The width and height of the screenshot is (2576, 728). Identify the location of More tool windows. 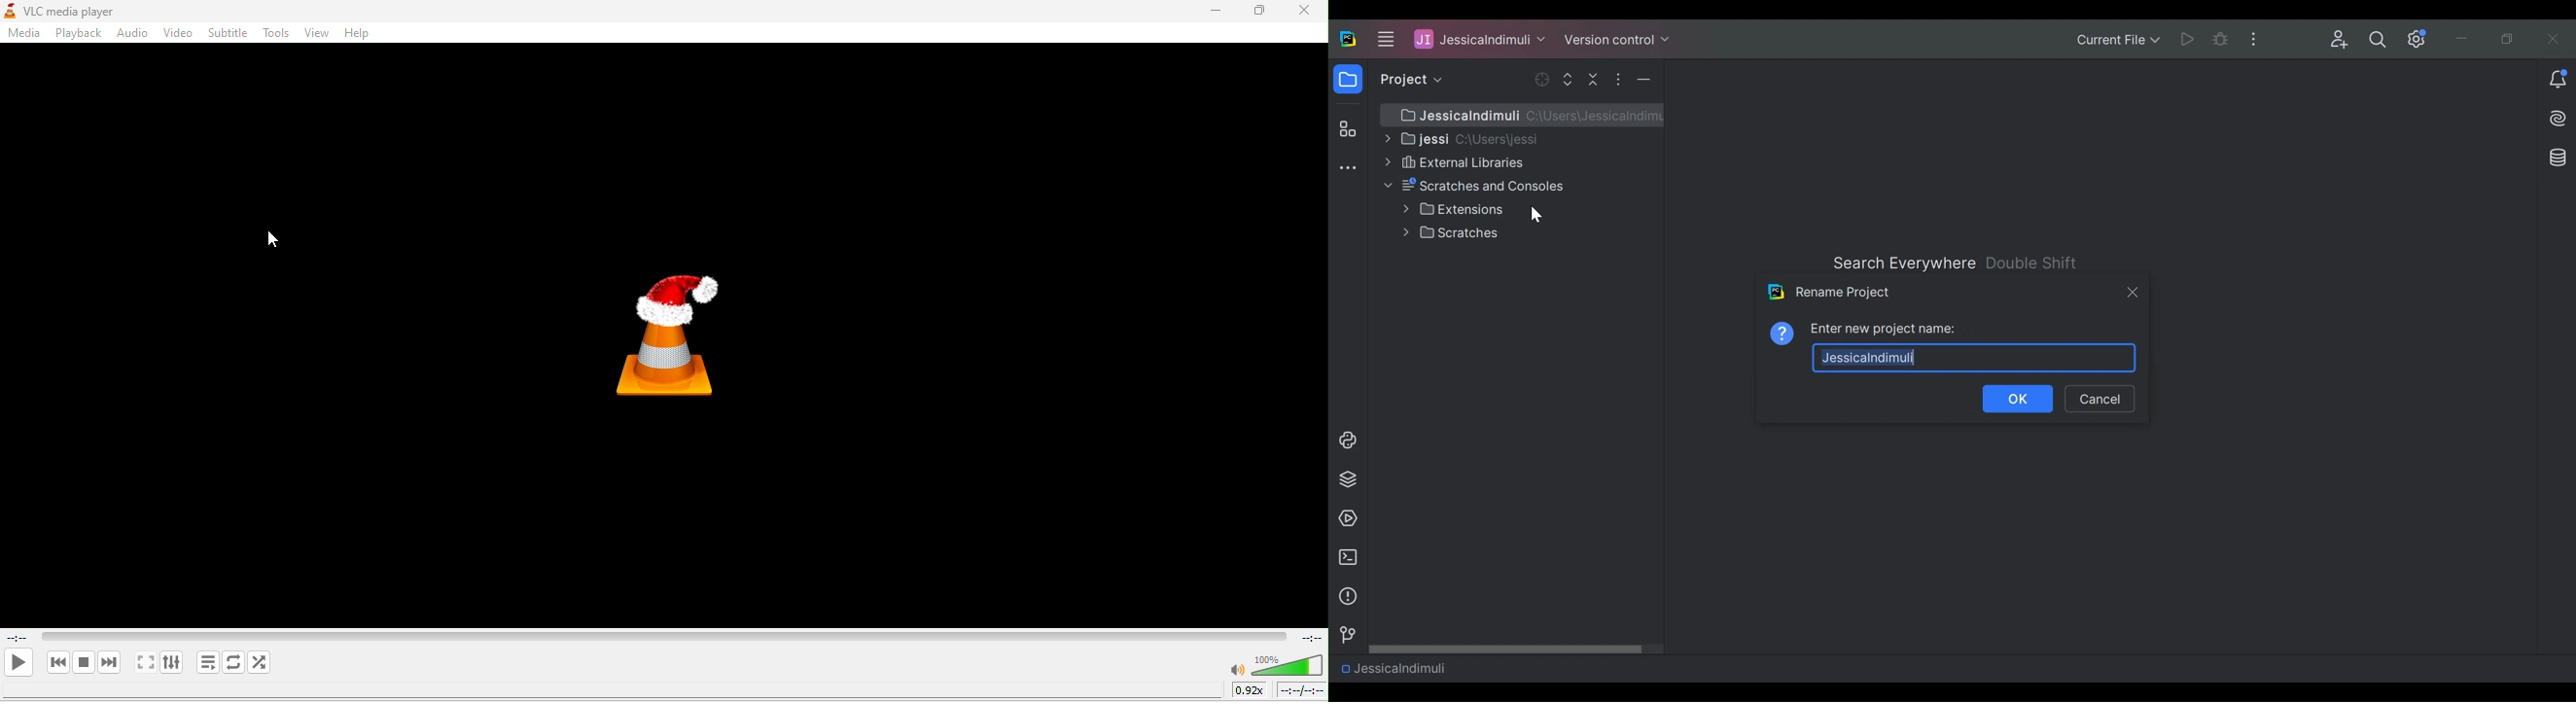
(1347, 169).